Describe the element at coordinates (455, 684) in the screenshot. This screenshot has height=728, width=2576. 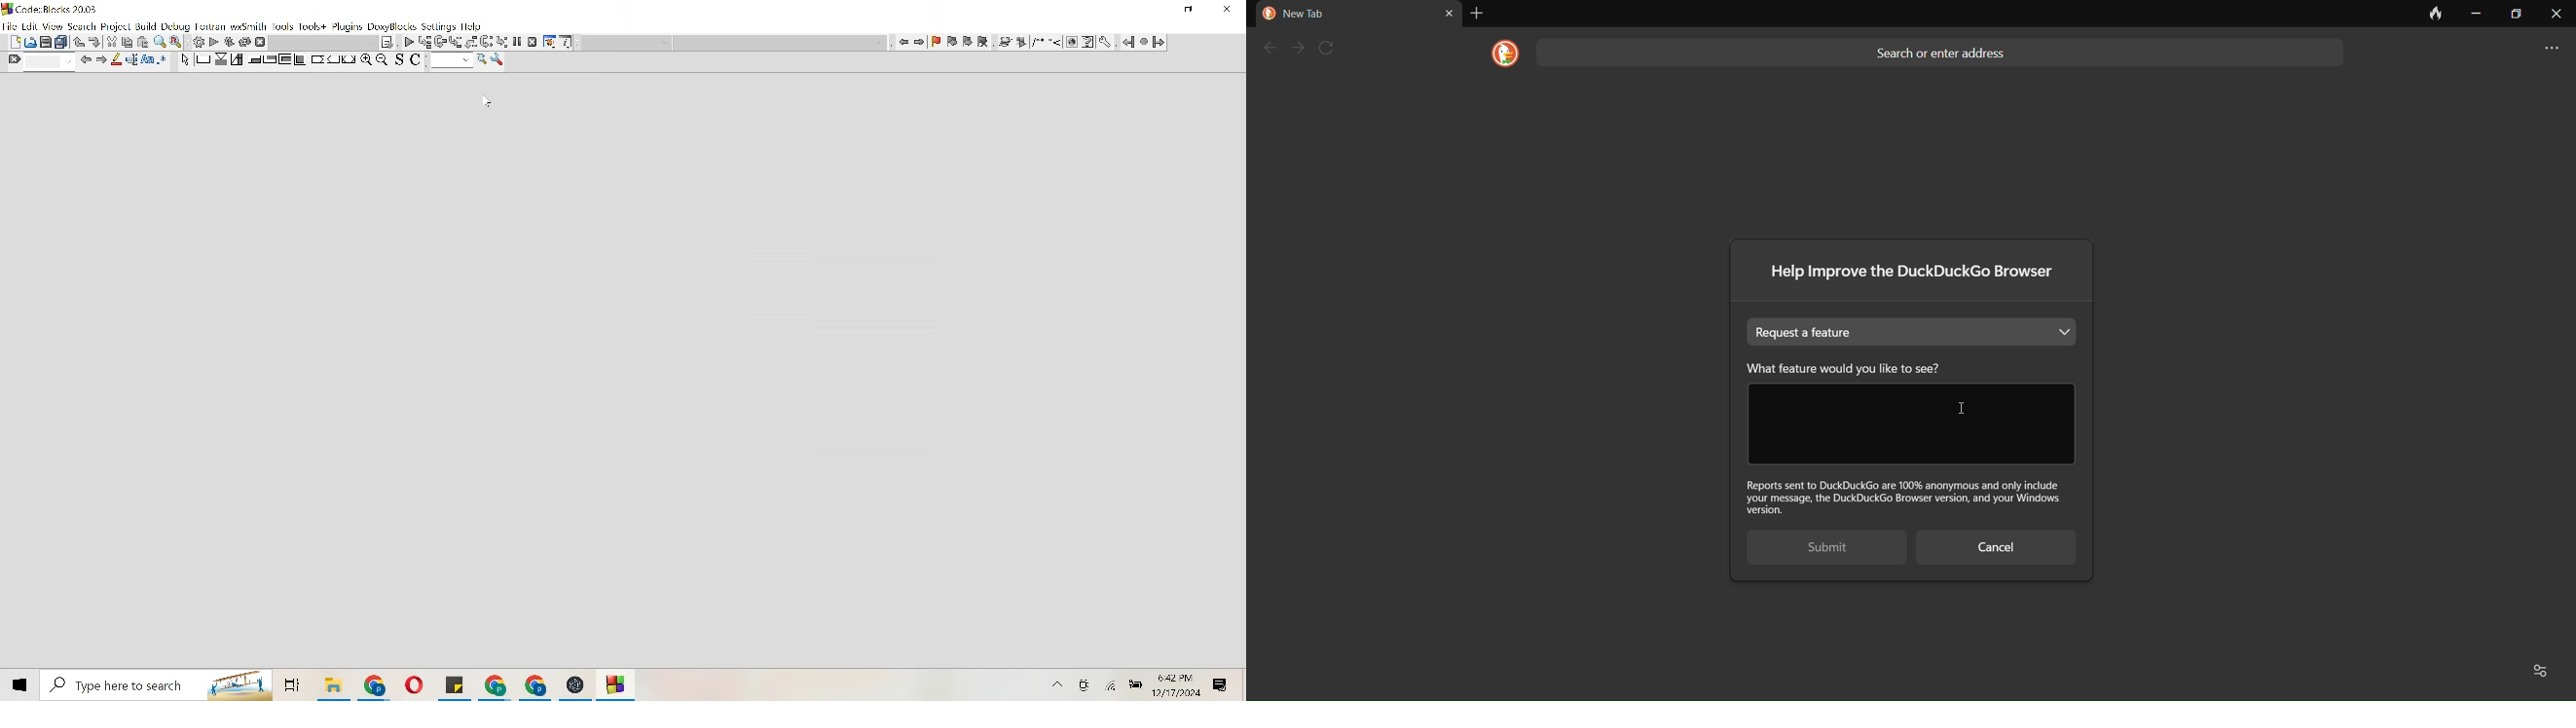
I see `File` at that location.